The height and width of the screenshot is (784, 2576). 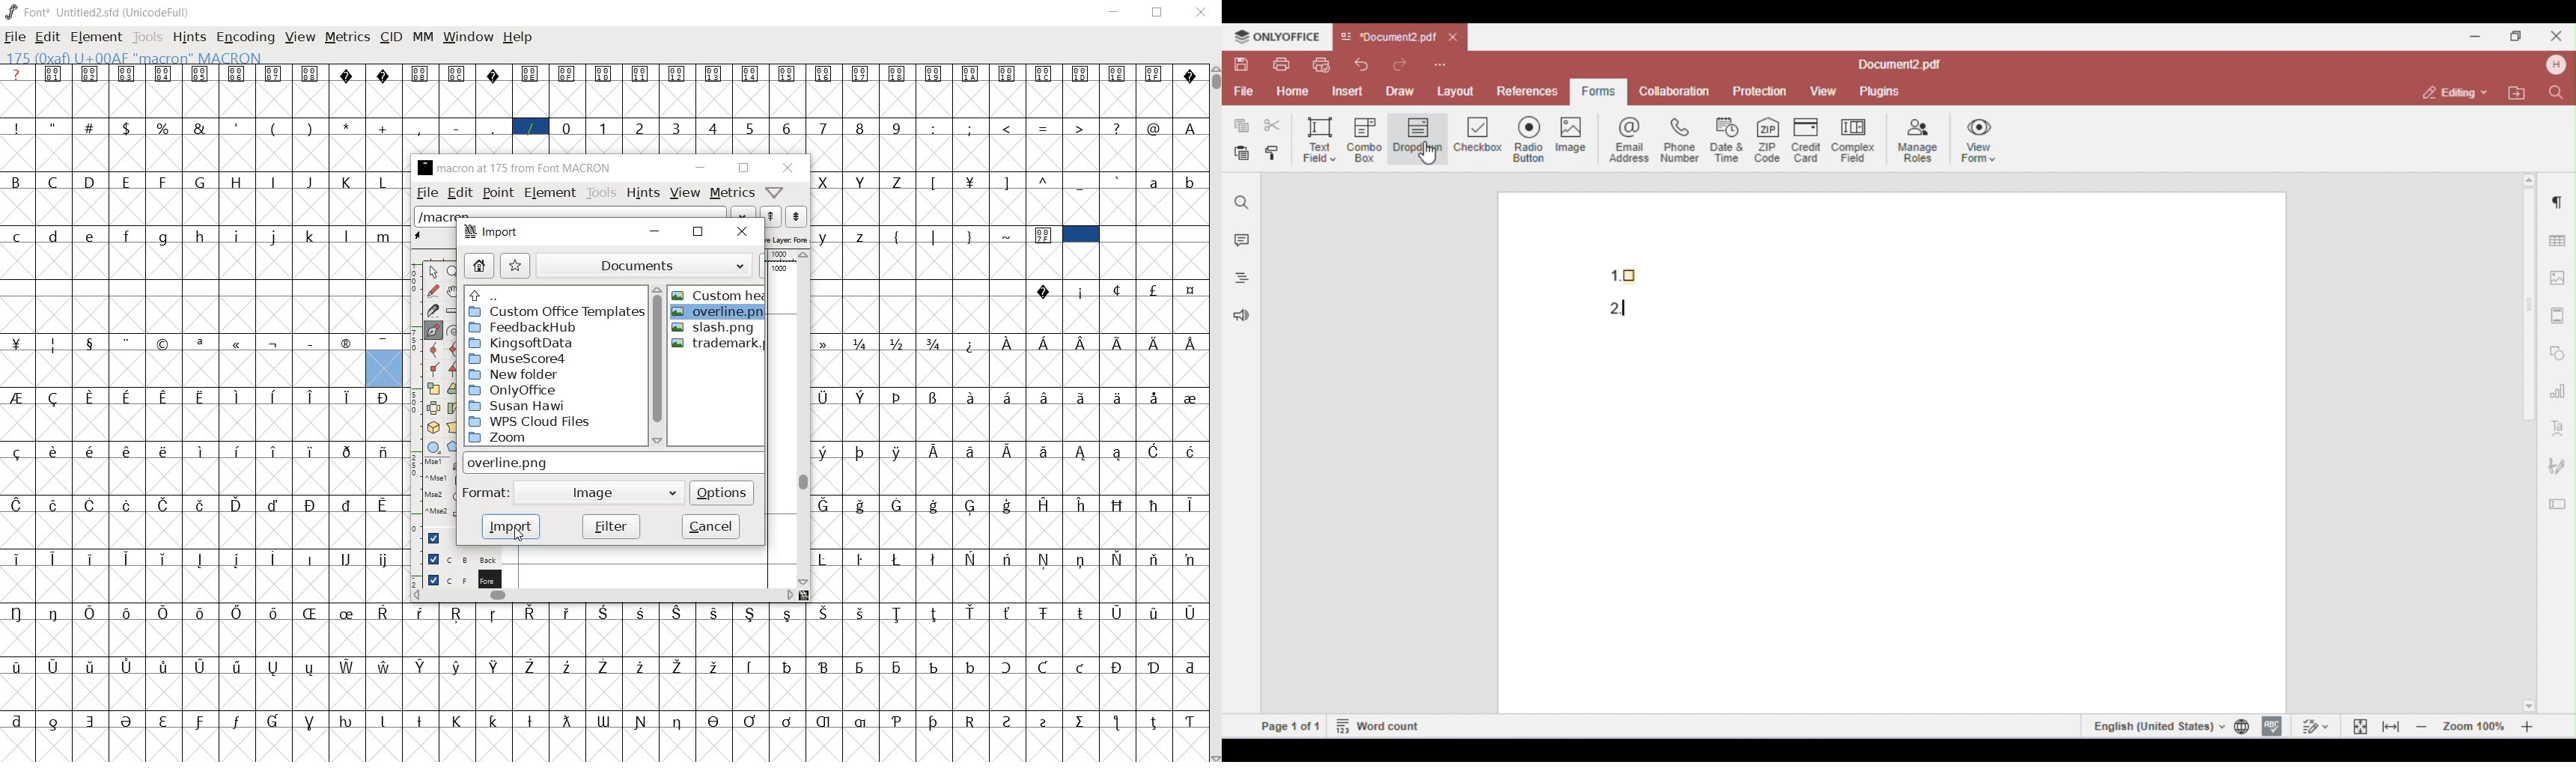 What do you see at coordinates (898, 181) in the screenshot?
I see `Z` at bounding box center [898, 181].